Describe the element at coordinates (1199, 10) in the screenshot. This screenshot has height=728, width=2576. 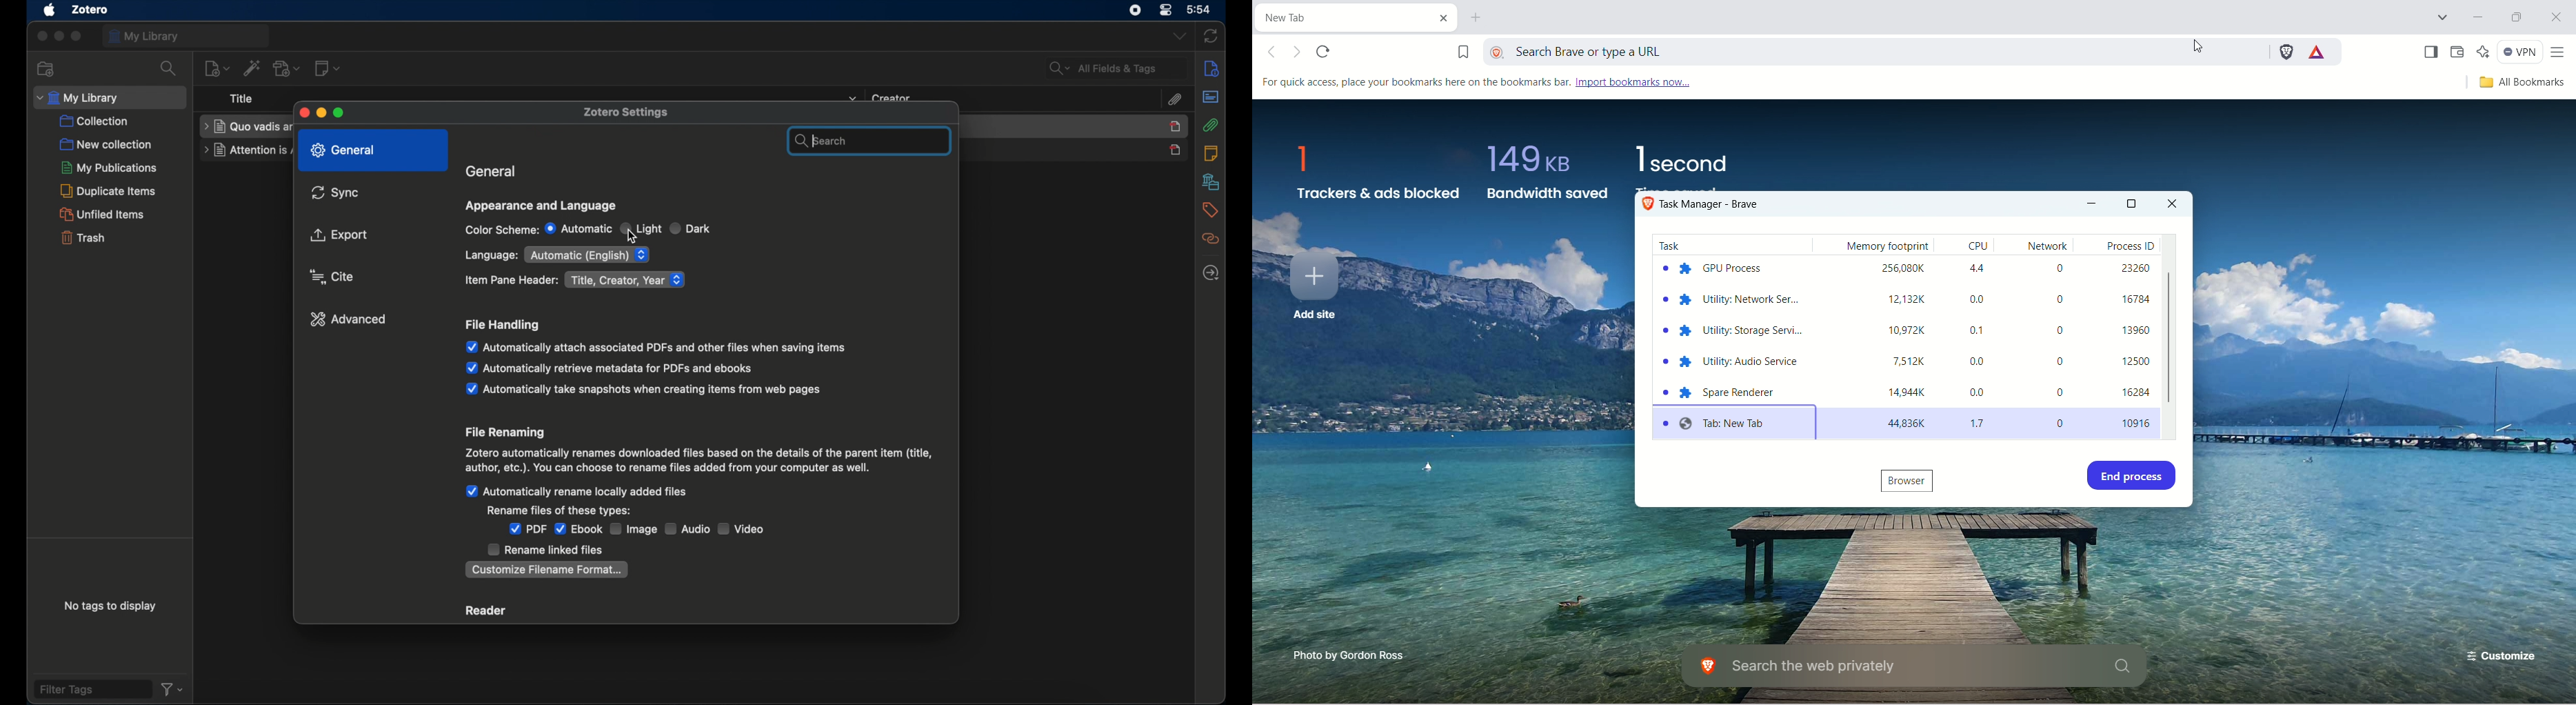
I see `time` at that location.